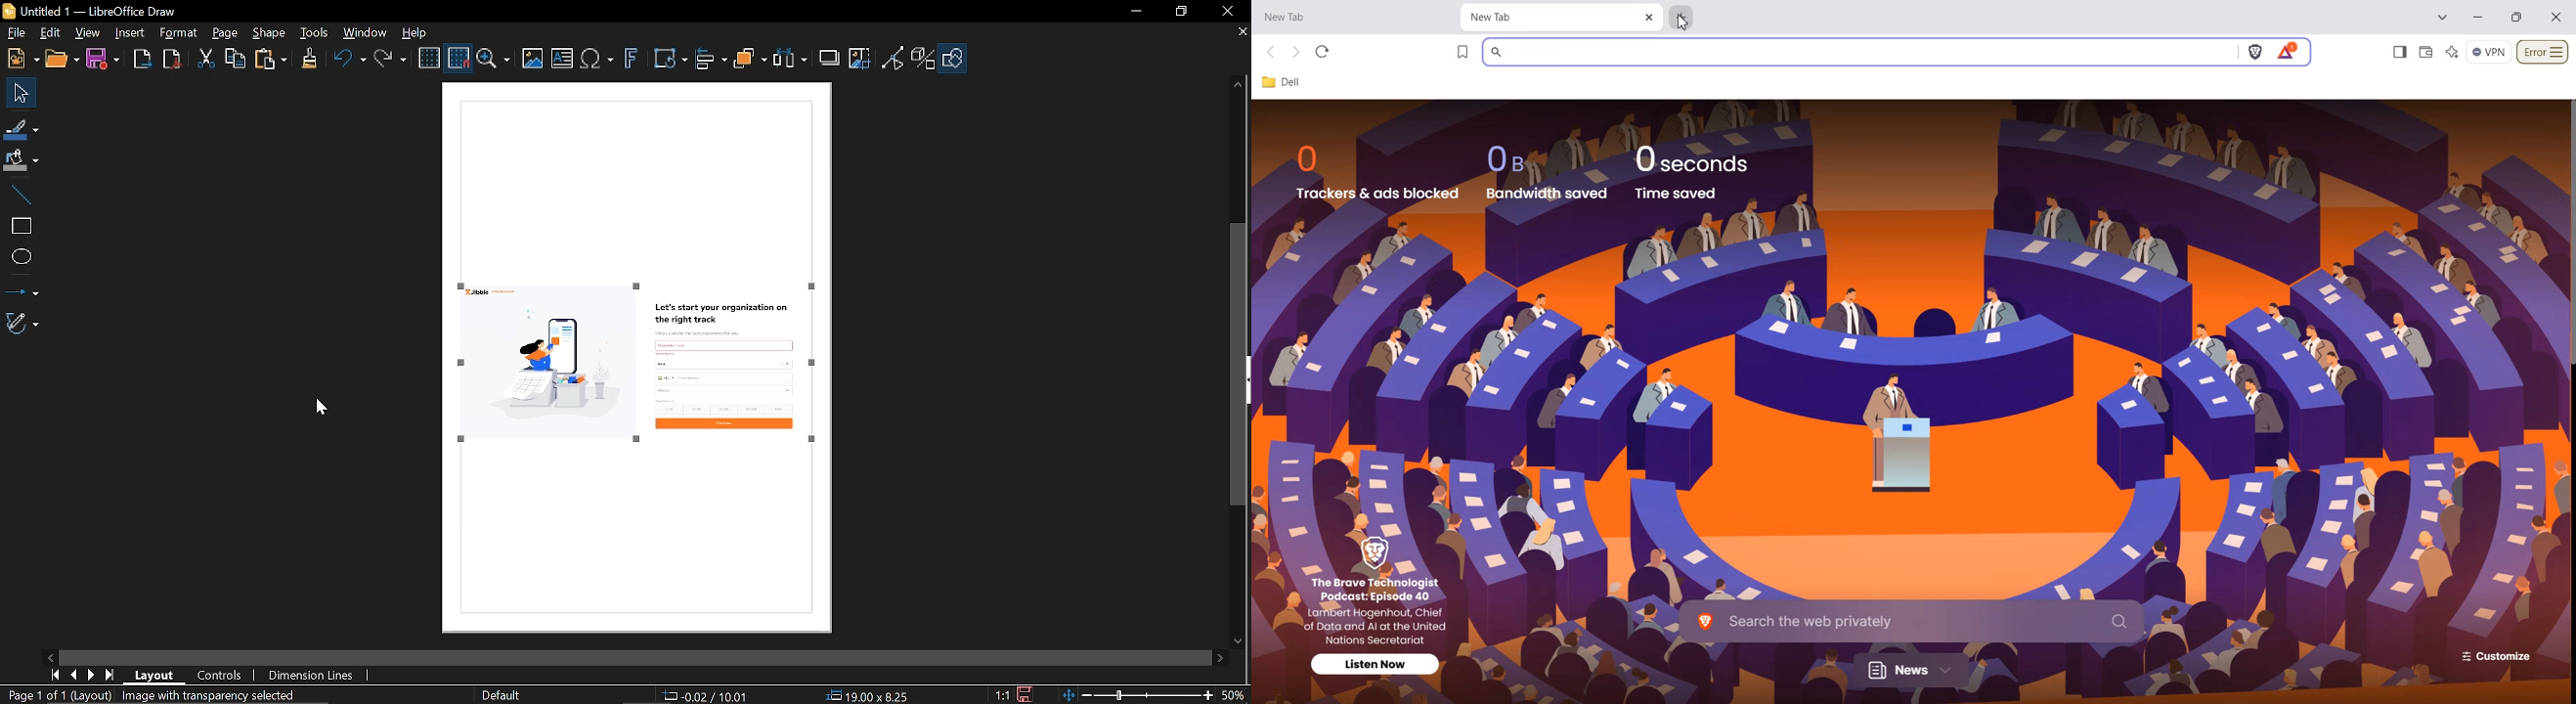  I want to click on Insert text, so click(563, 60).